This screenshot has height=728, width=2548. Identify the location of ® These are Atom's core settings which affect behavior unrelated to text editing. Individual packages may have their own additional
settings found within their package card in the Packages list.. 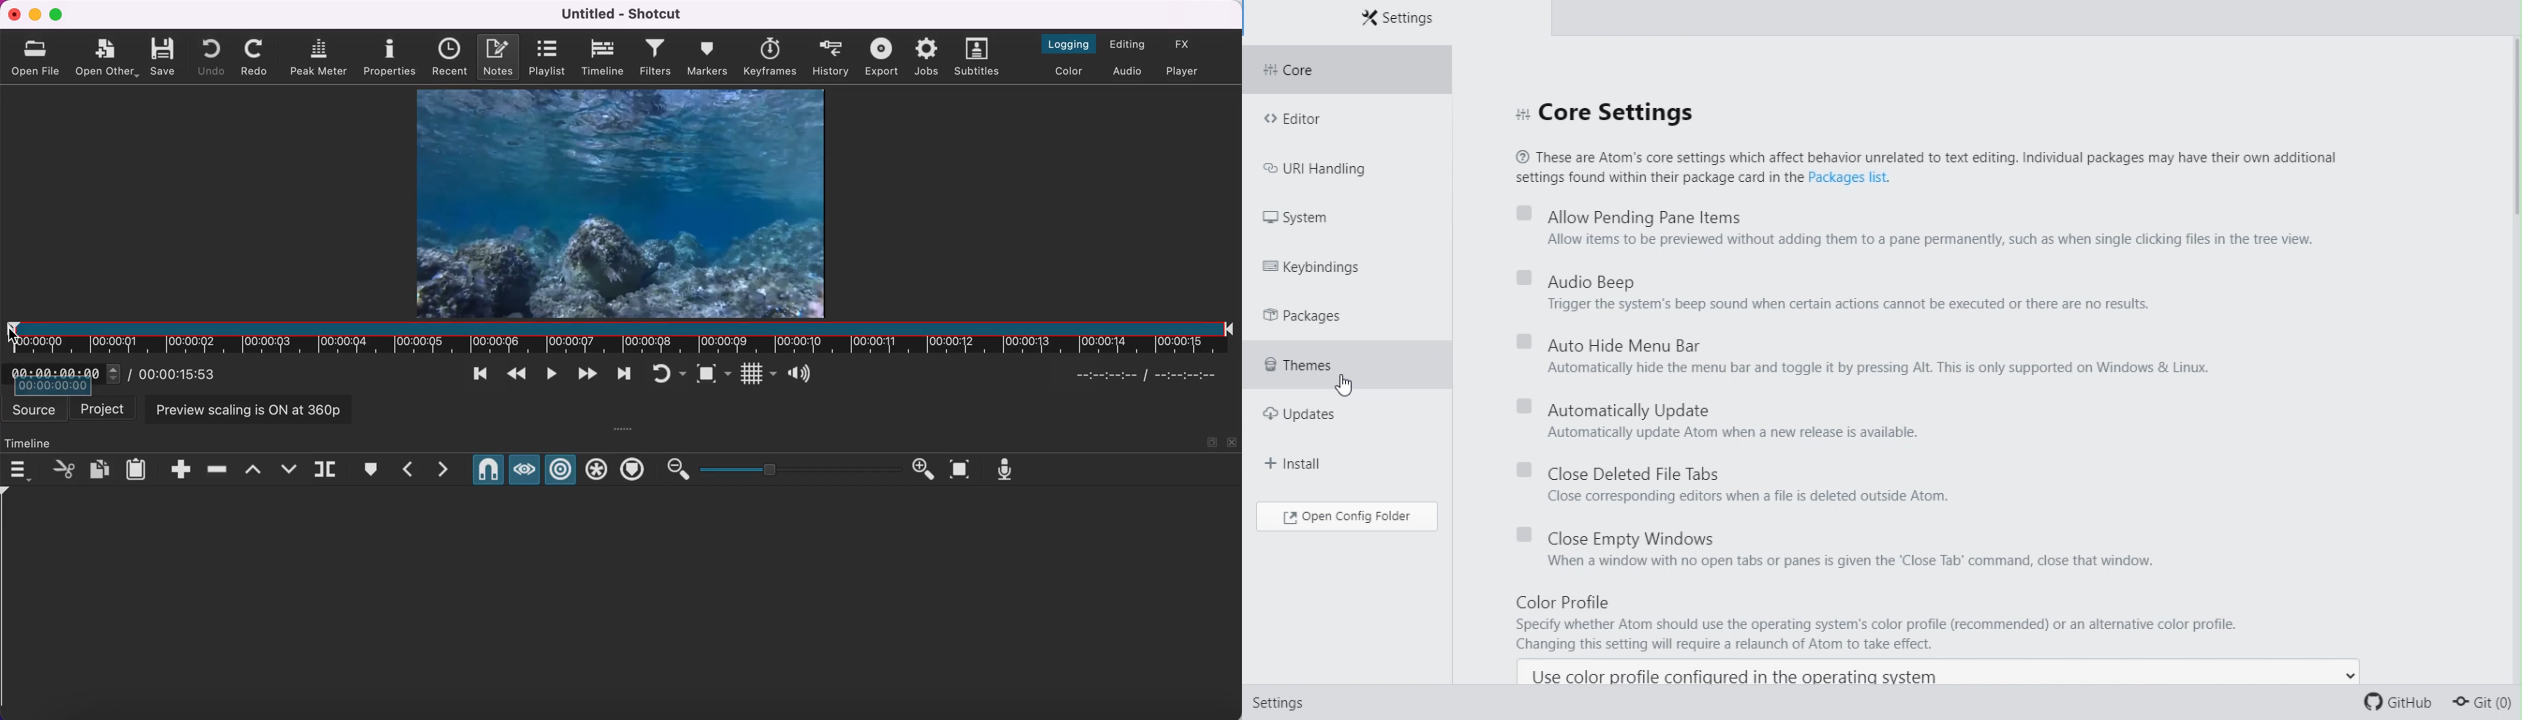
(1924, 164).